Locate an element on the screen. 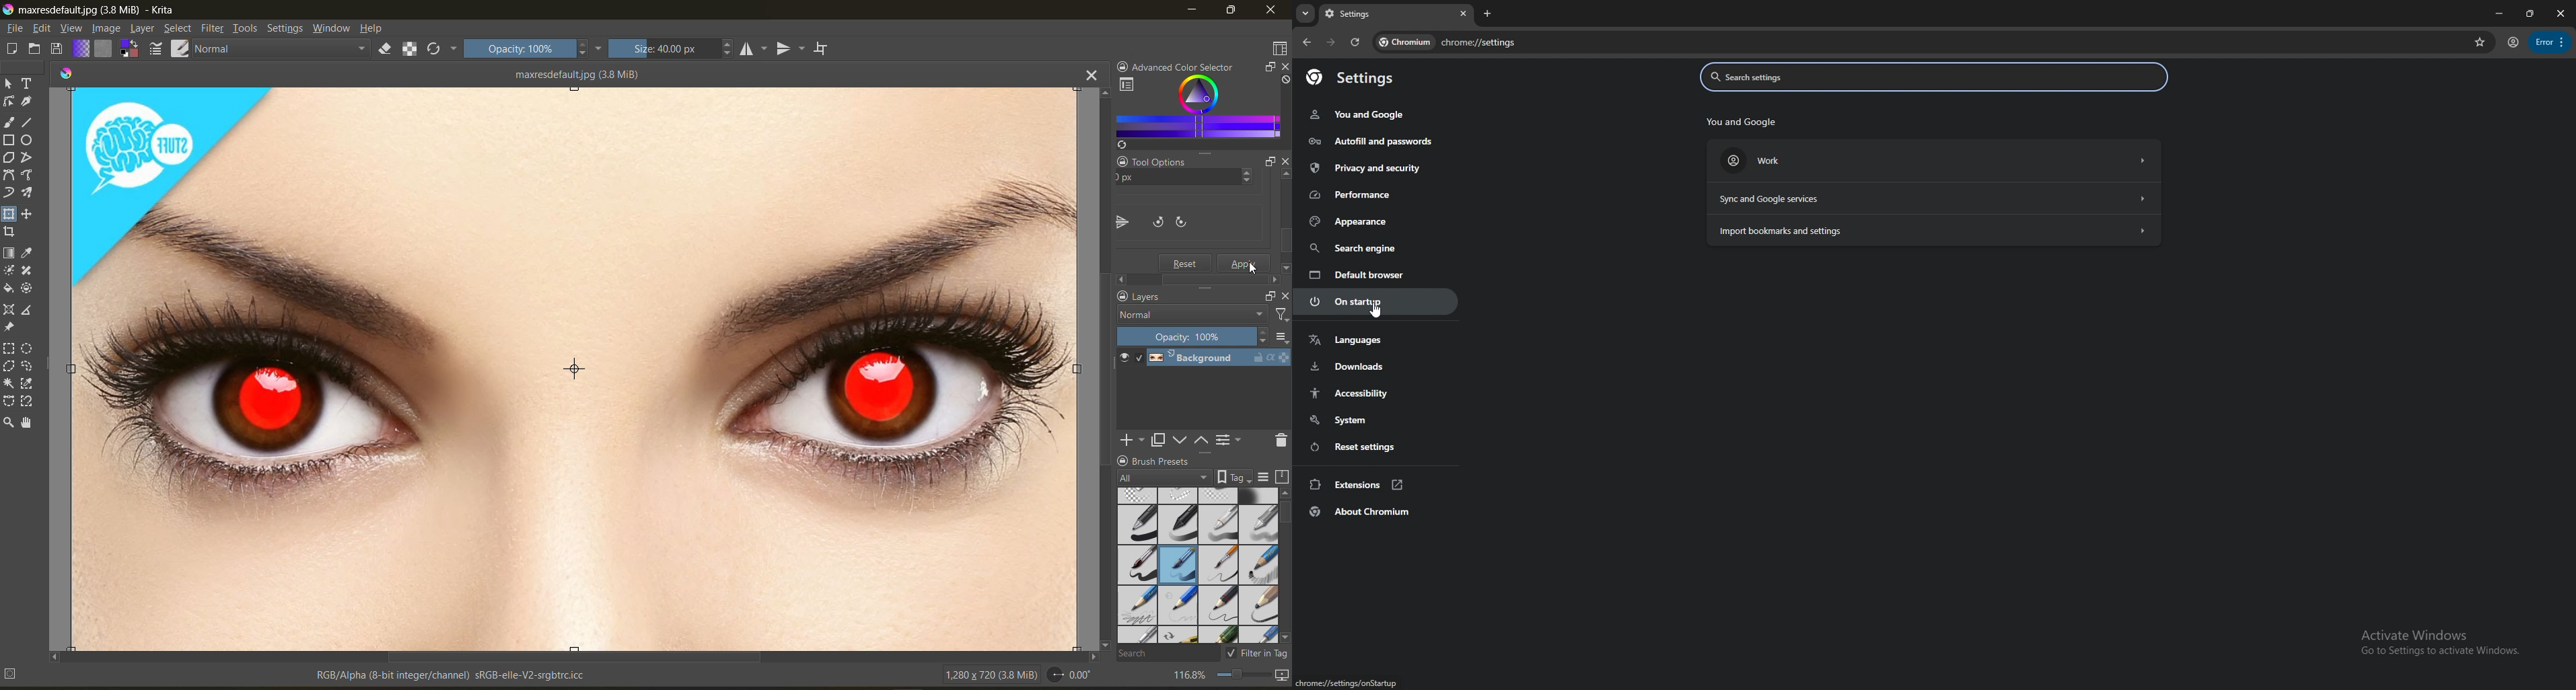 The image size is (2576, 700). tool is located at coordinates (9, 382).